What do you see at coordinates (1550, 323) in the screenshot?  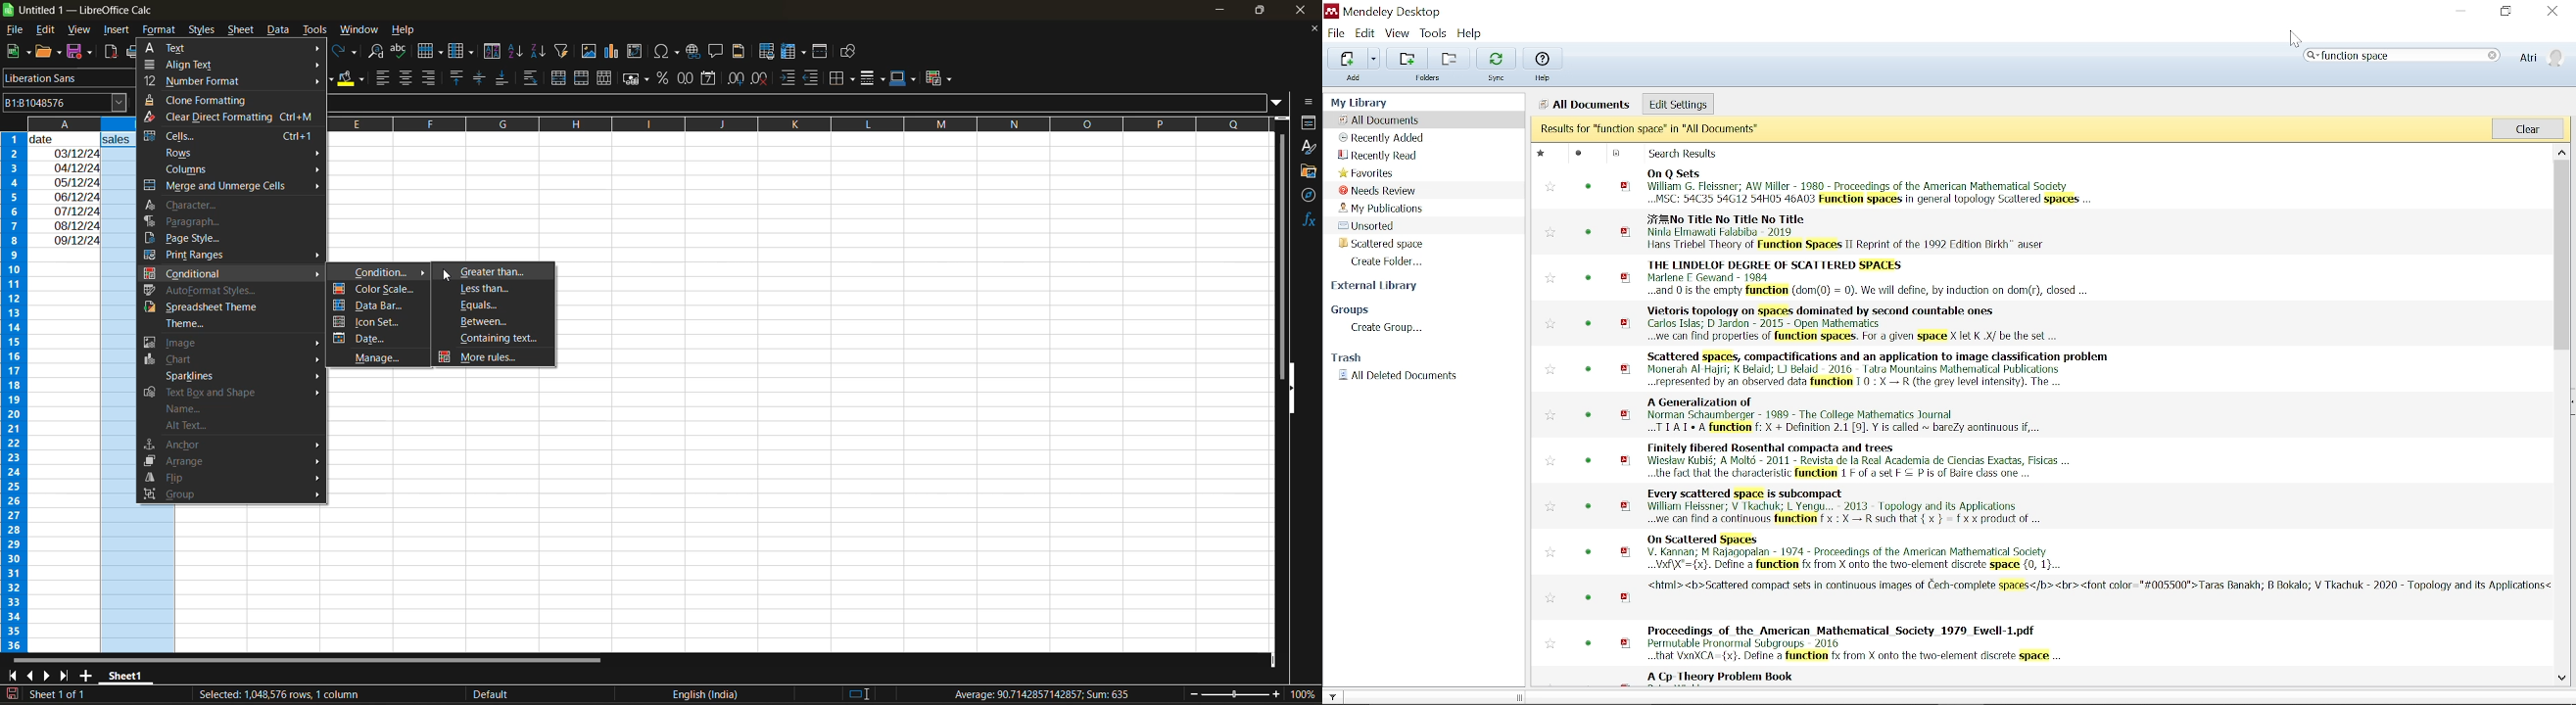 I see `Add to favorite` at bounding box center [1550, 323].